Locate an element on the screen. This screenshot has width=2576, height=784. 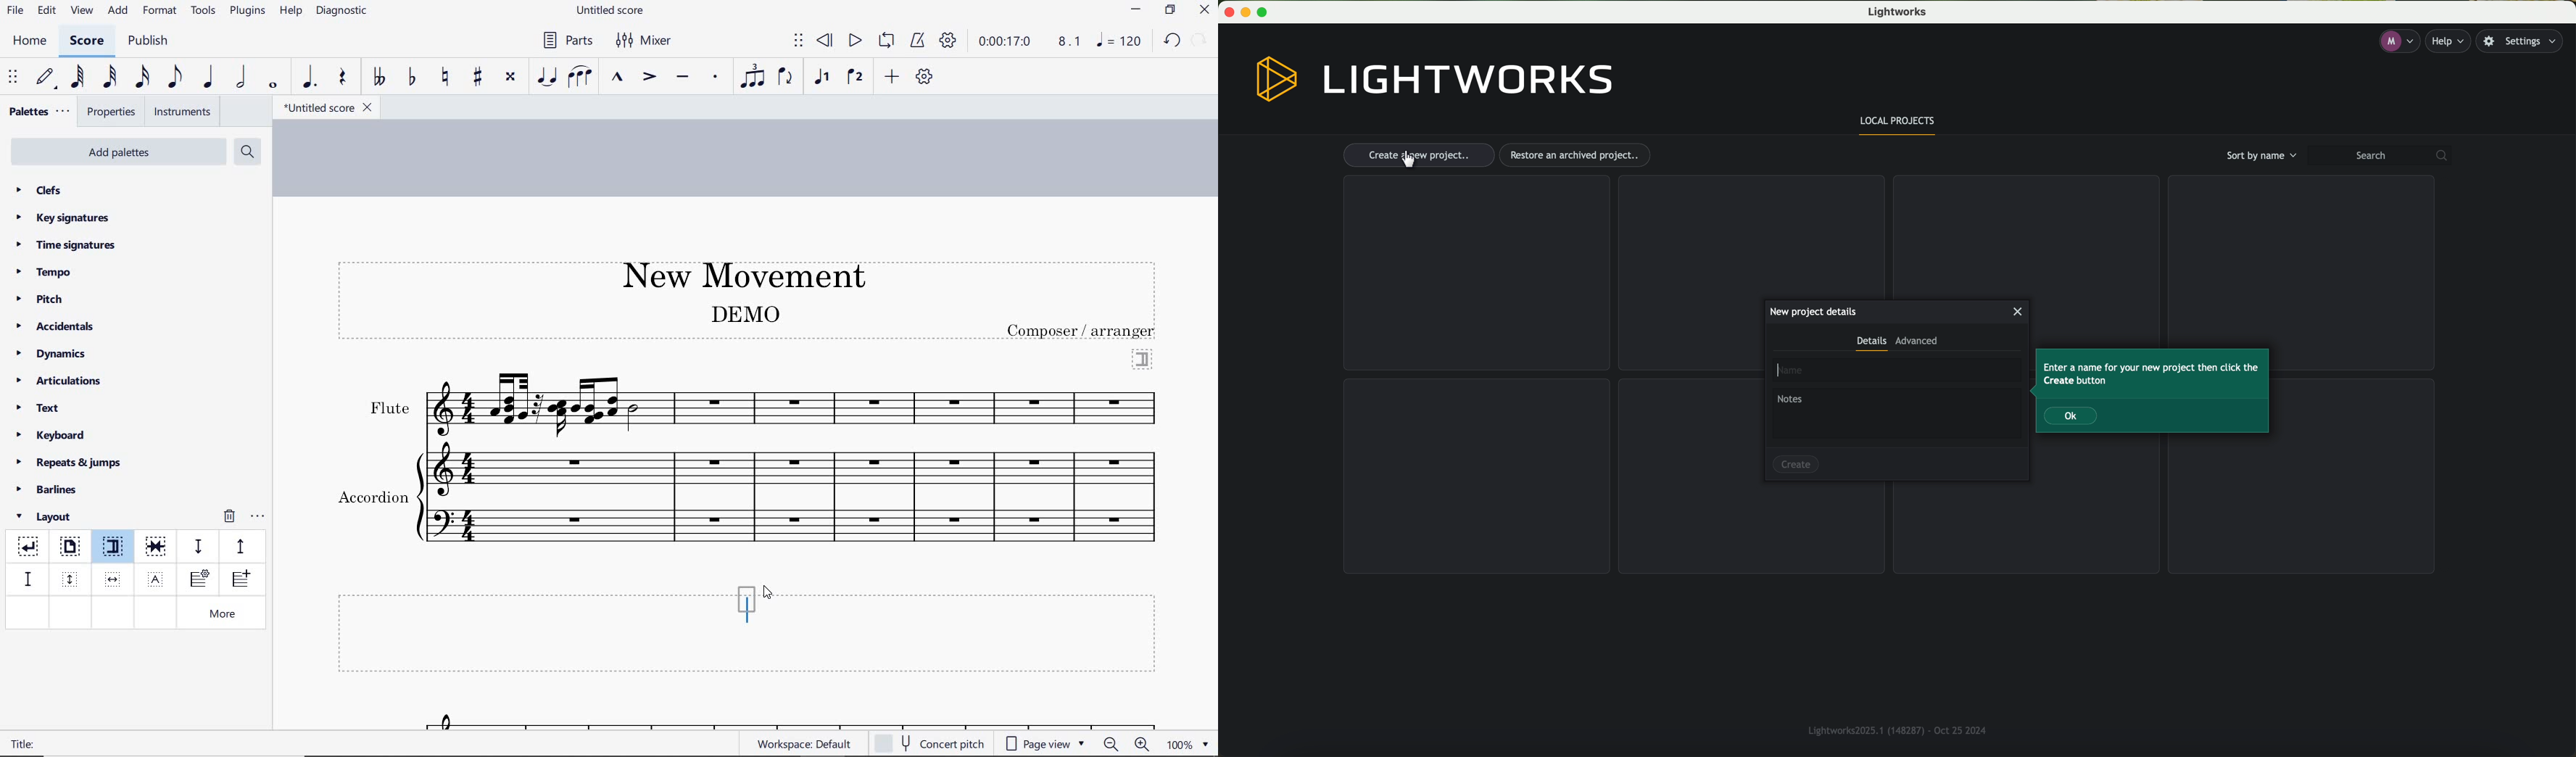
profile is located at coordinates (2398, 42).